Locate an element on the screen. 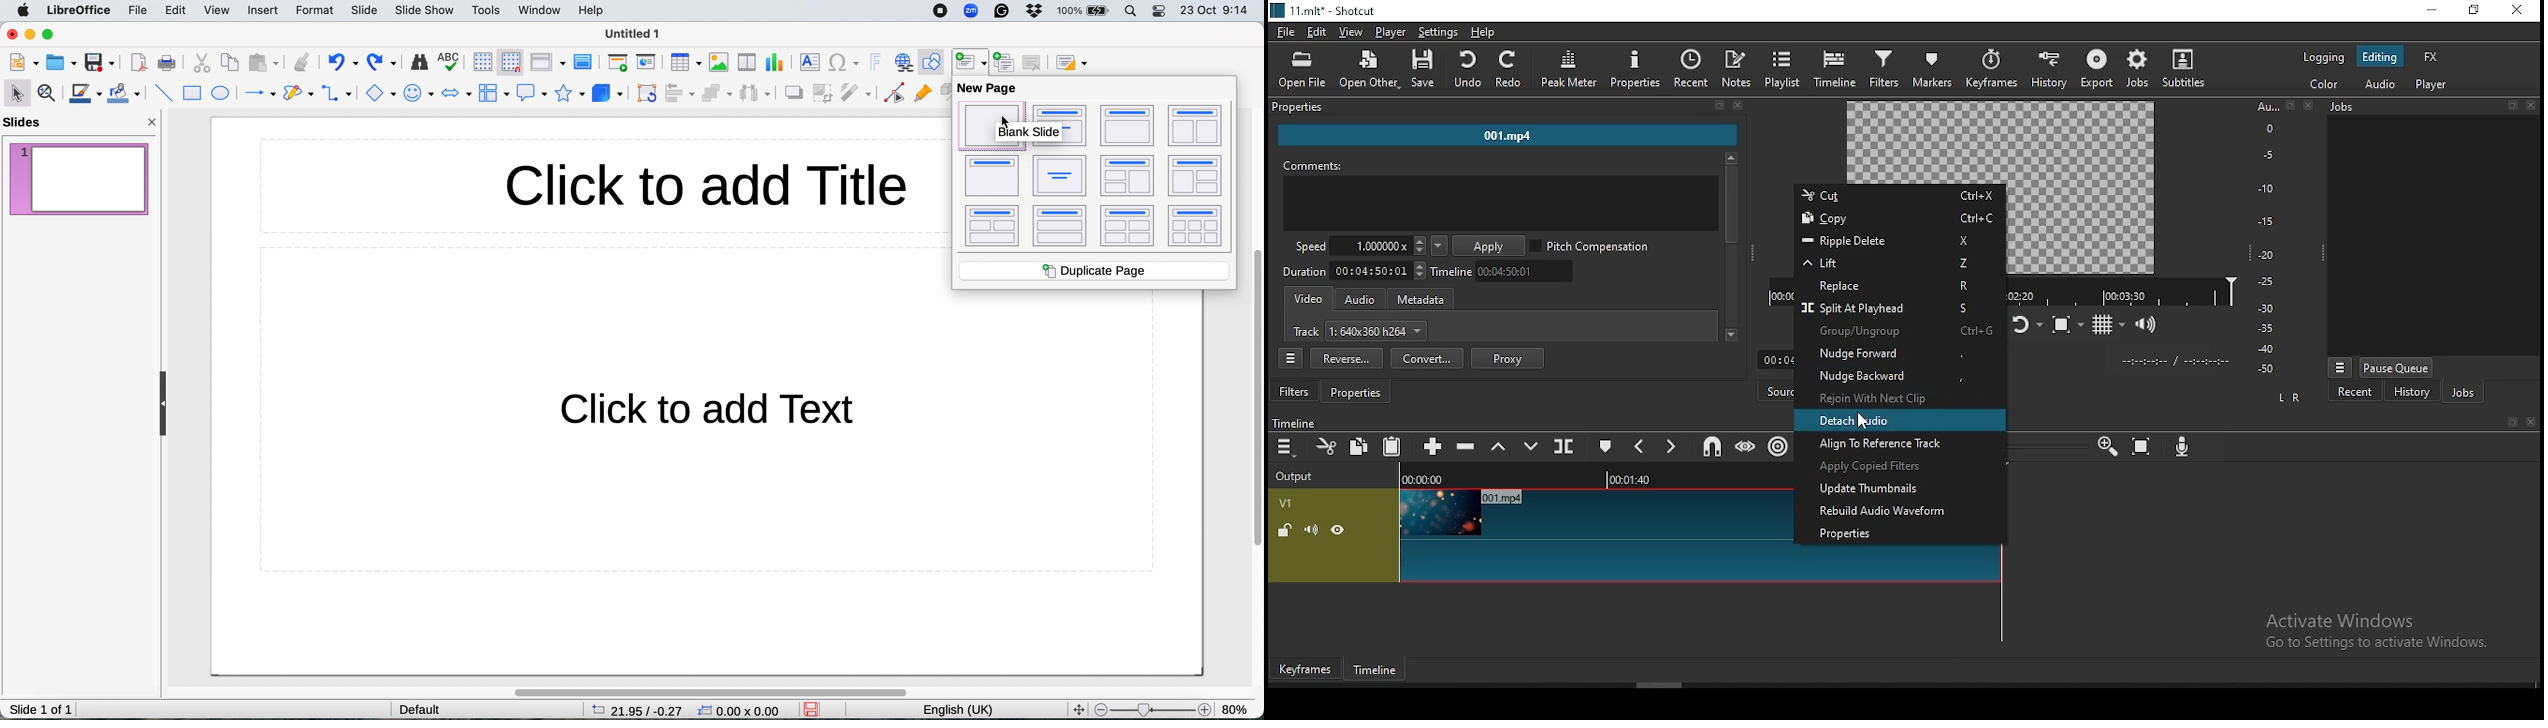  crop image is located at coordinates (823, 93).